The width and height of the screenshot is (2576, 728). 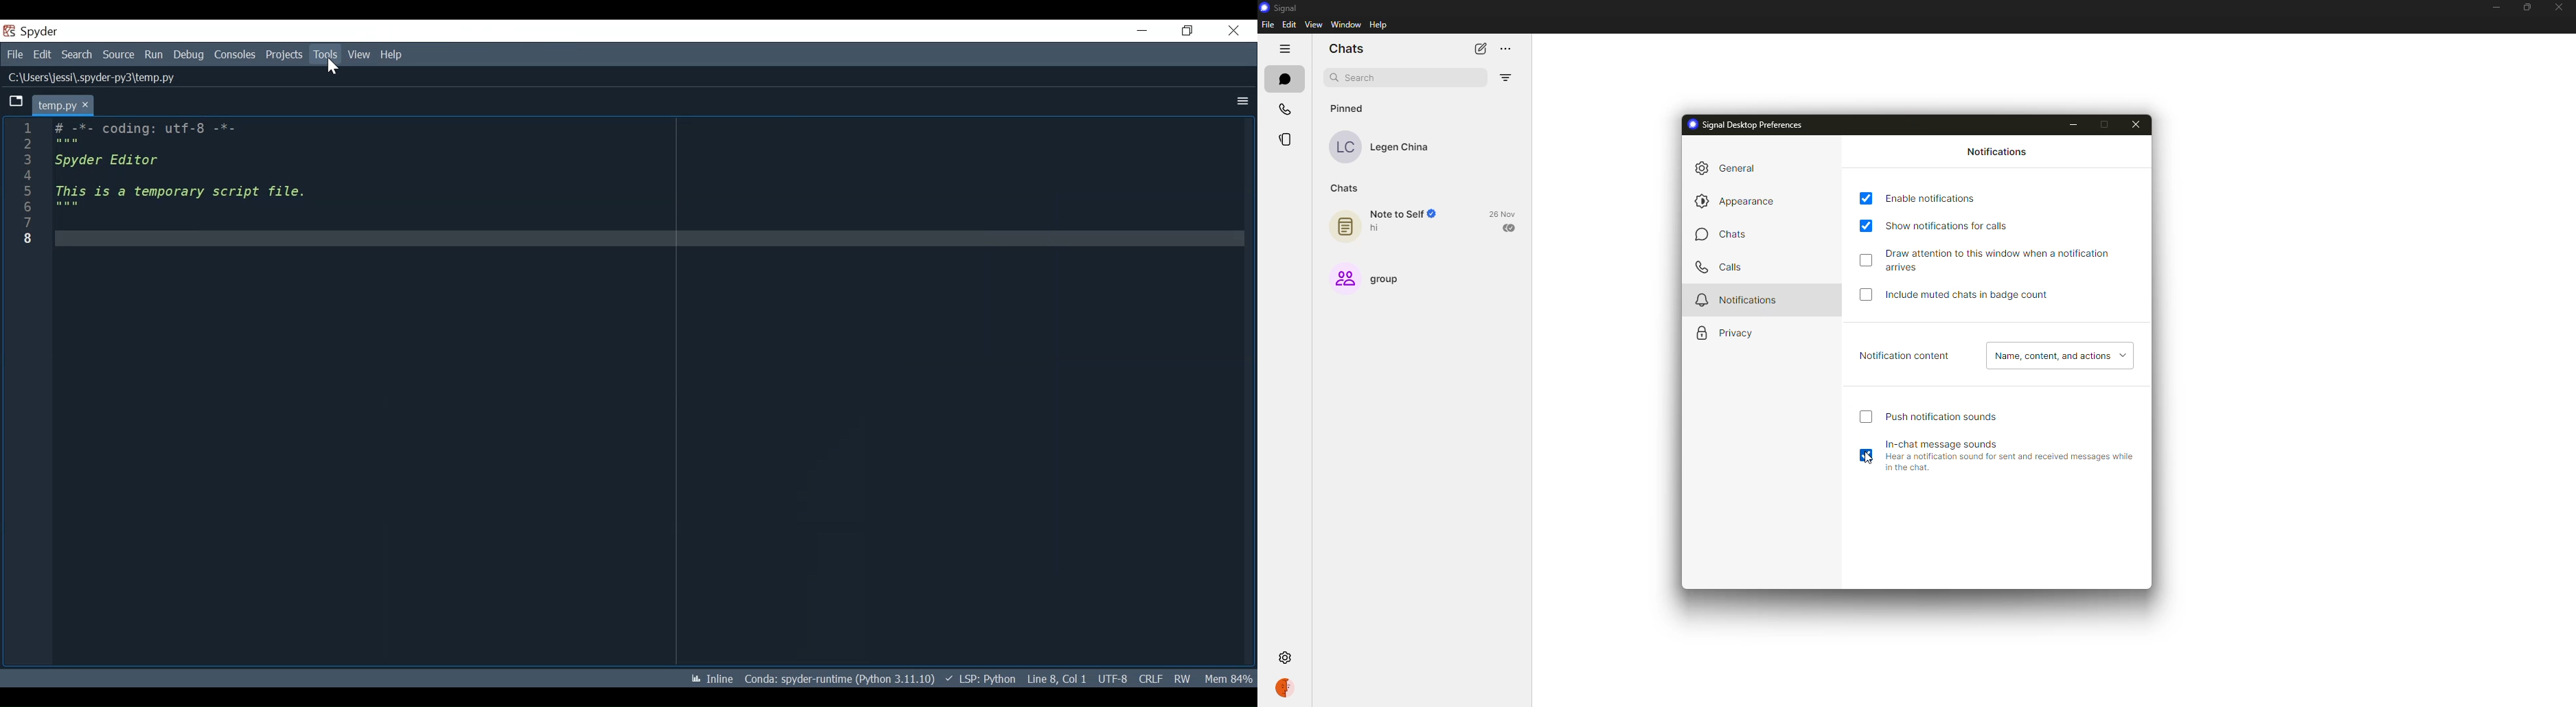 I want to click on in-chat message sounds, so click(x=2008, y=453).